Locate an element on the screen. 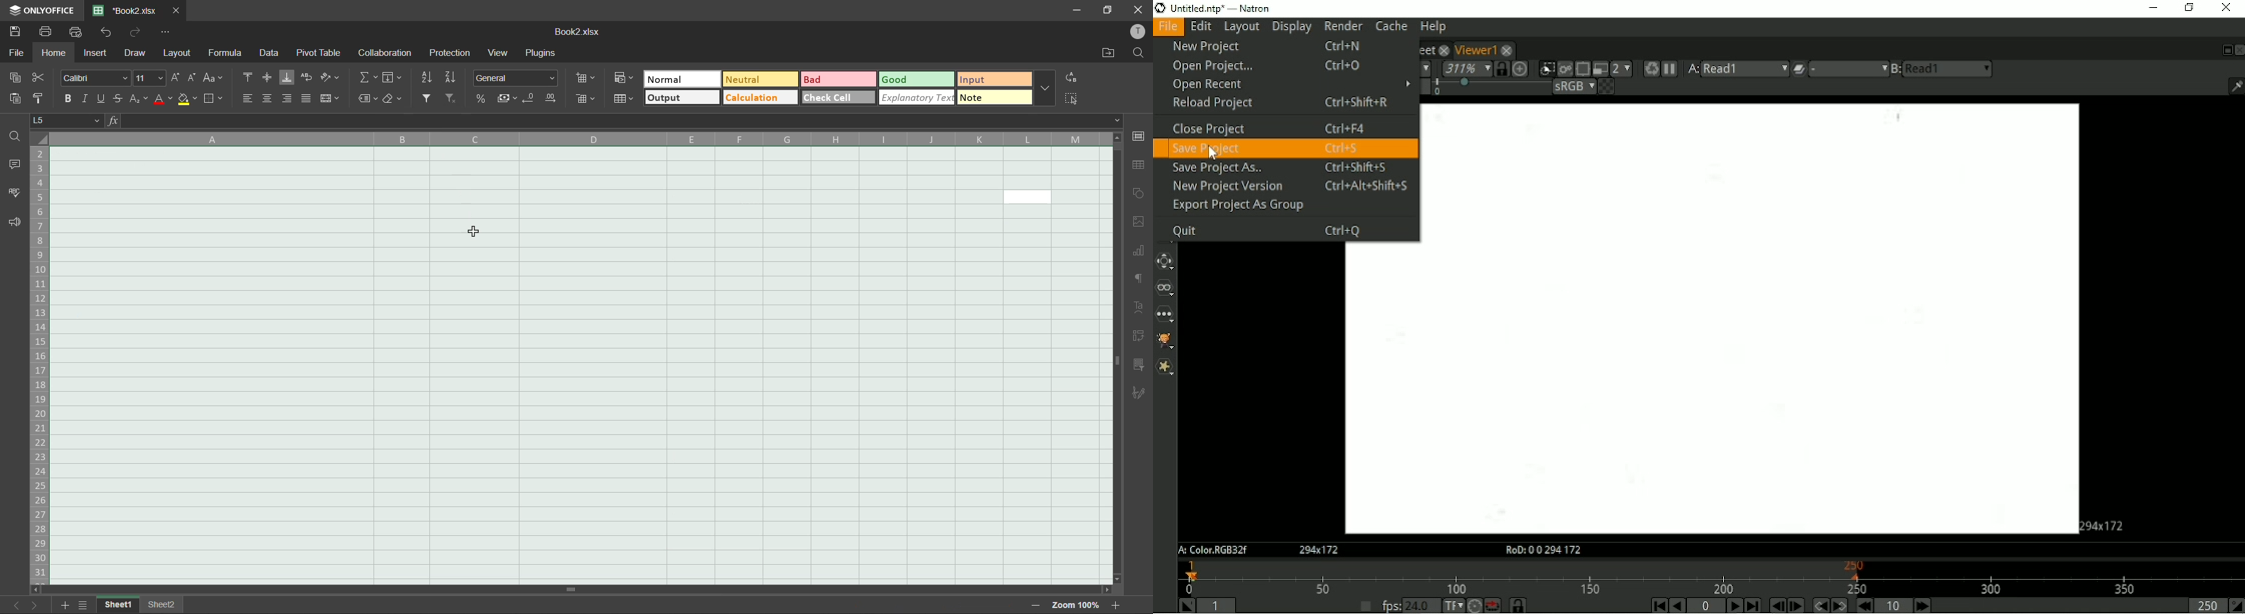 The image size is (2268, 616). percent is located at coordinates (481, 99).